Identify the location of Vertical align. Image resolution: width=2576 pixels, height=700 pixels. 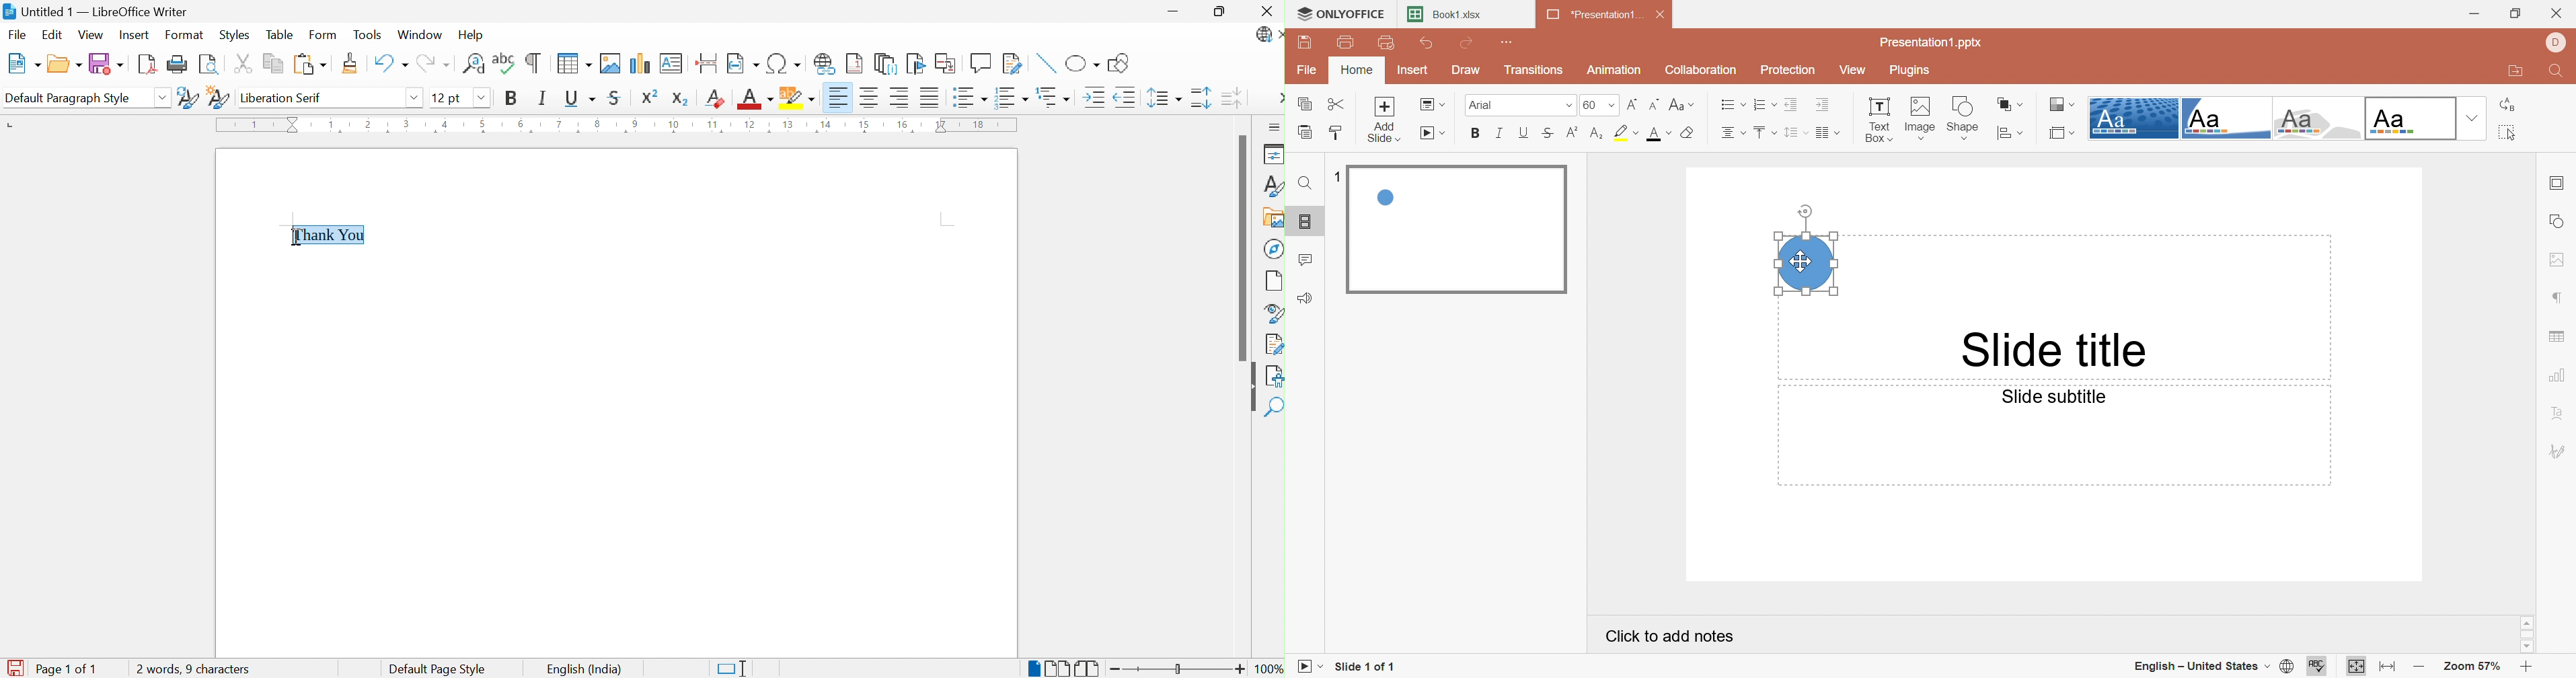
(1764, 133).